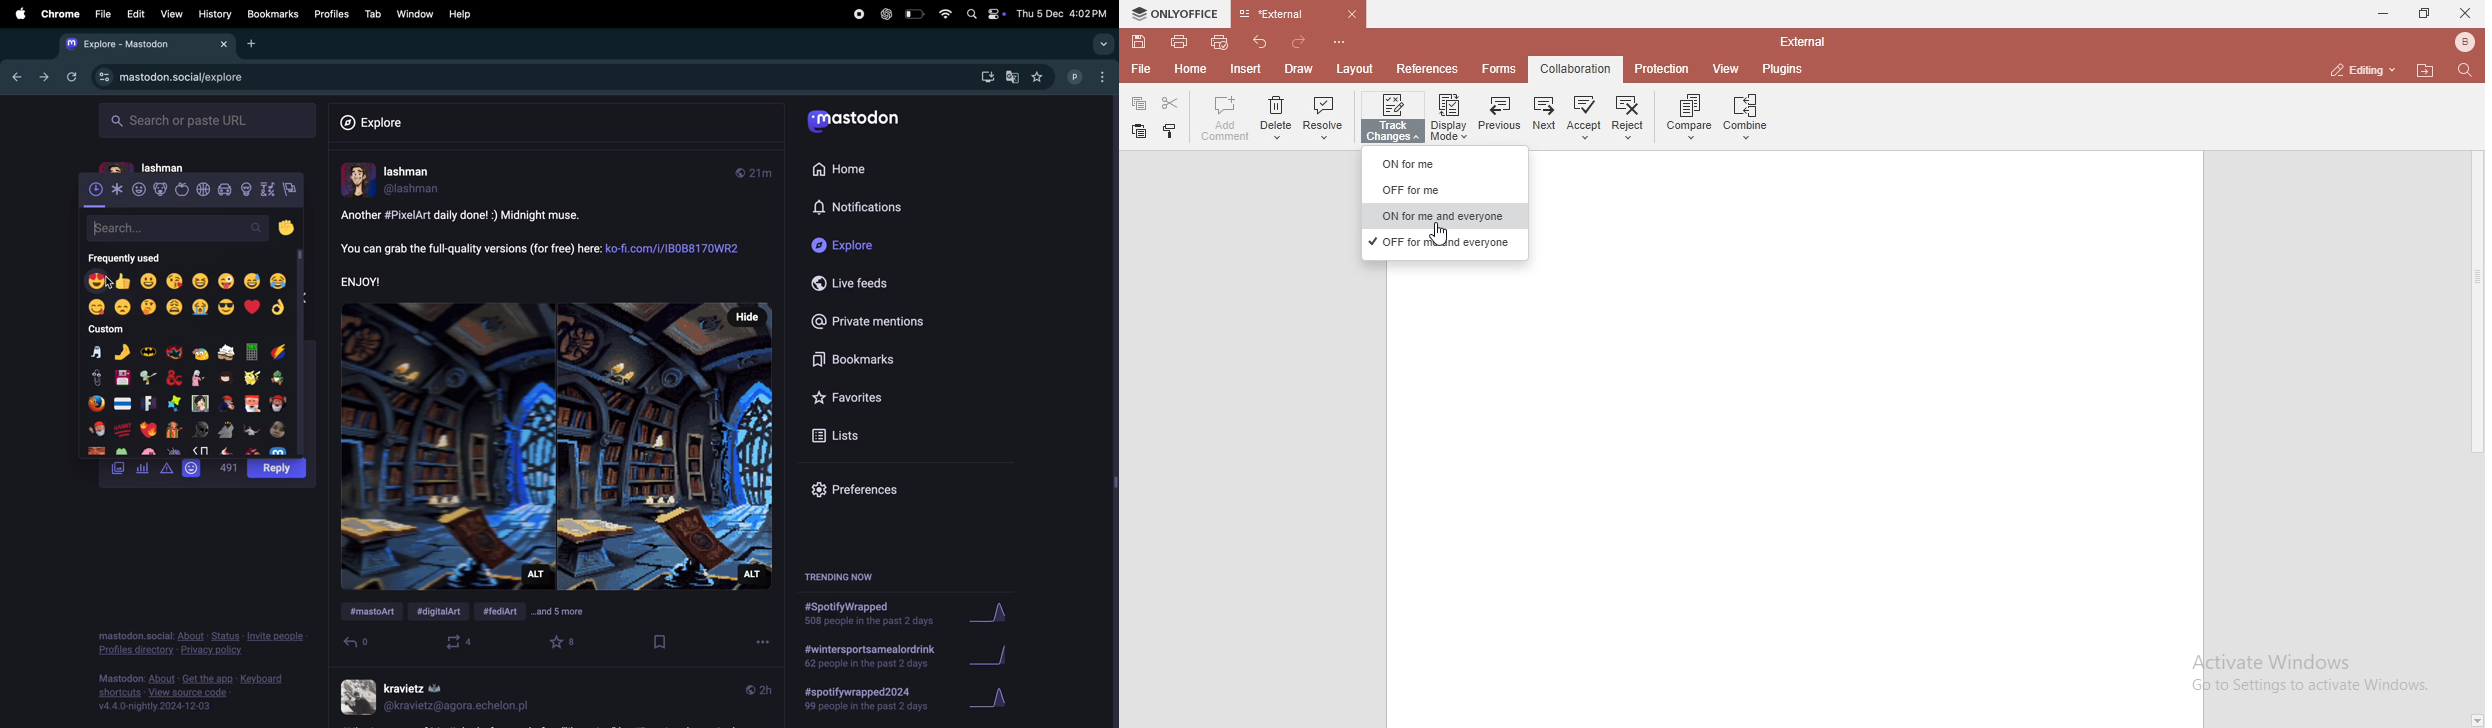 This screenshot has width=2492, height=728. What do you see at coordinates (865, 489) in the screenshot?
I see `prefrences` at bounding box center [865, 489].